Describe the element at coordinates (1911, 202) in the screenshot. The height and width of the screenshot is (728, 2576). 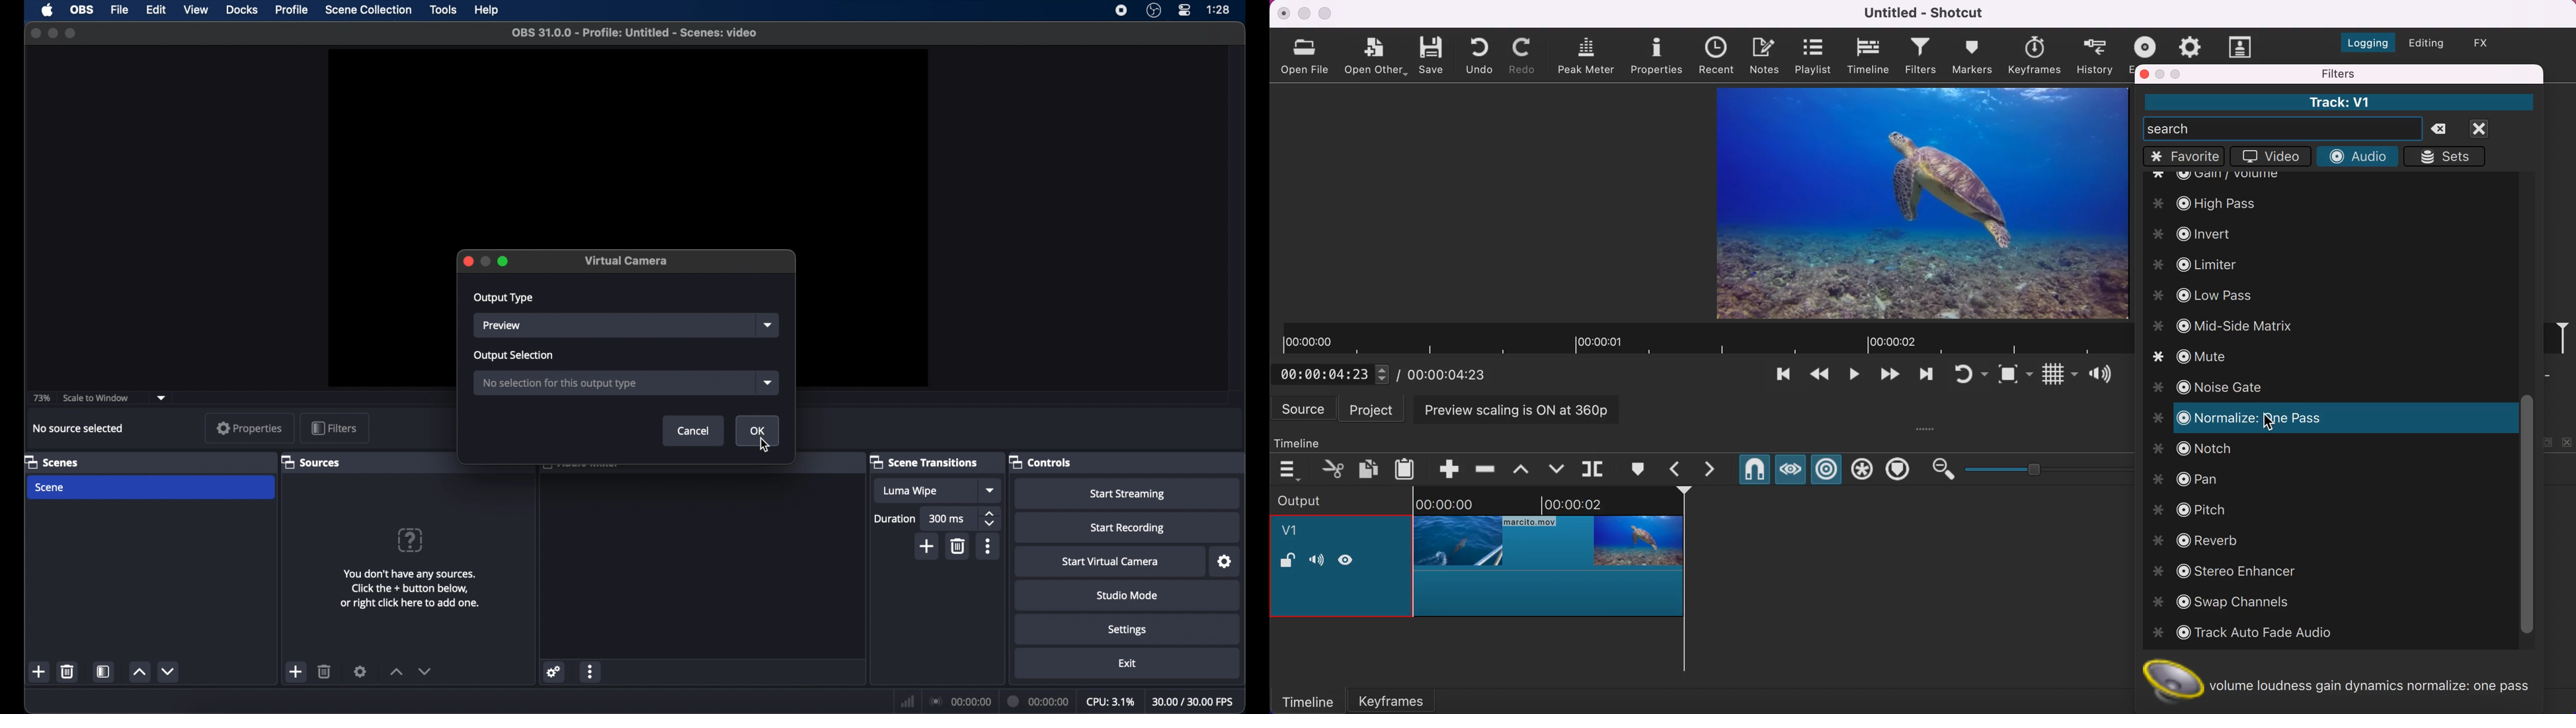
I see `clip` at that location.